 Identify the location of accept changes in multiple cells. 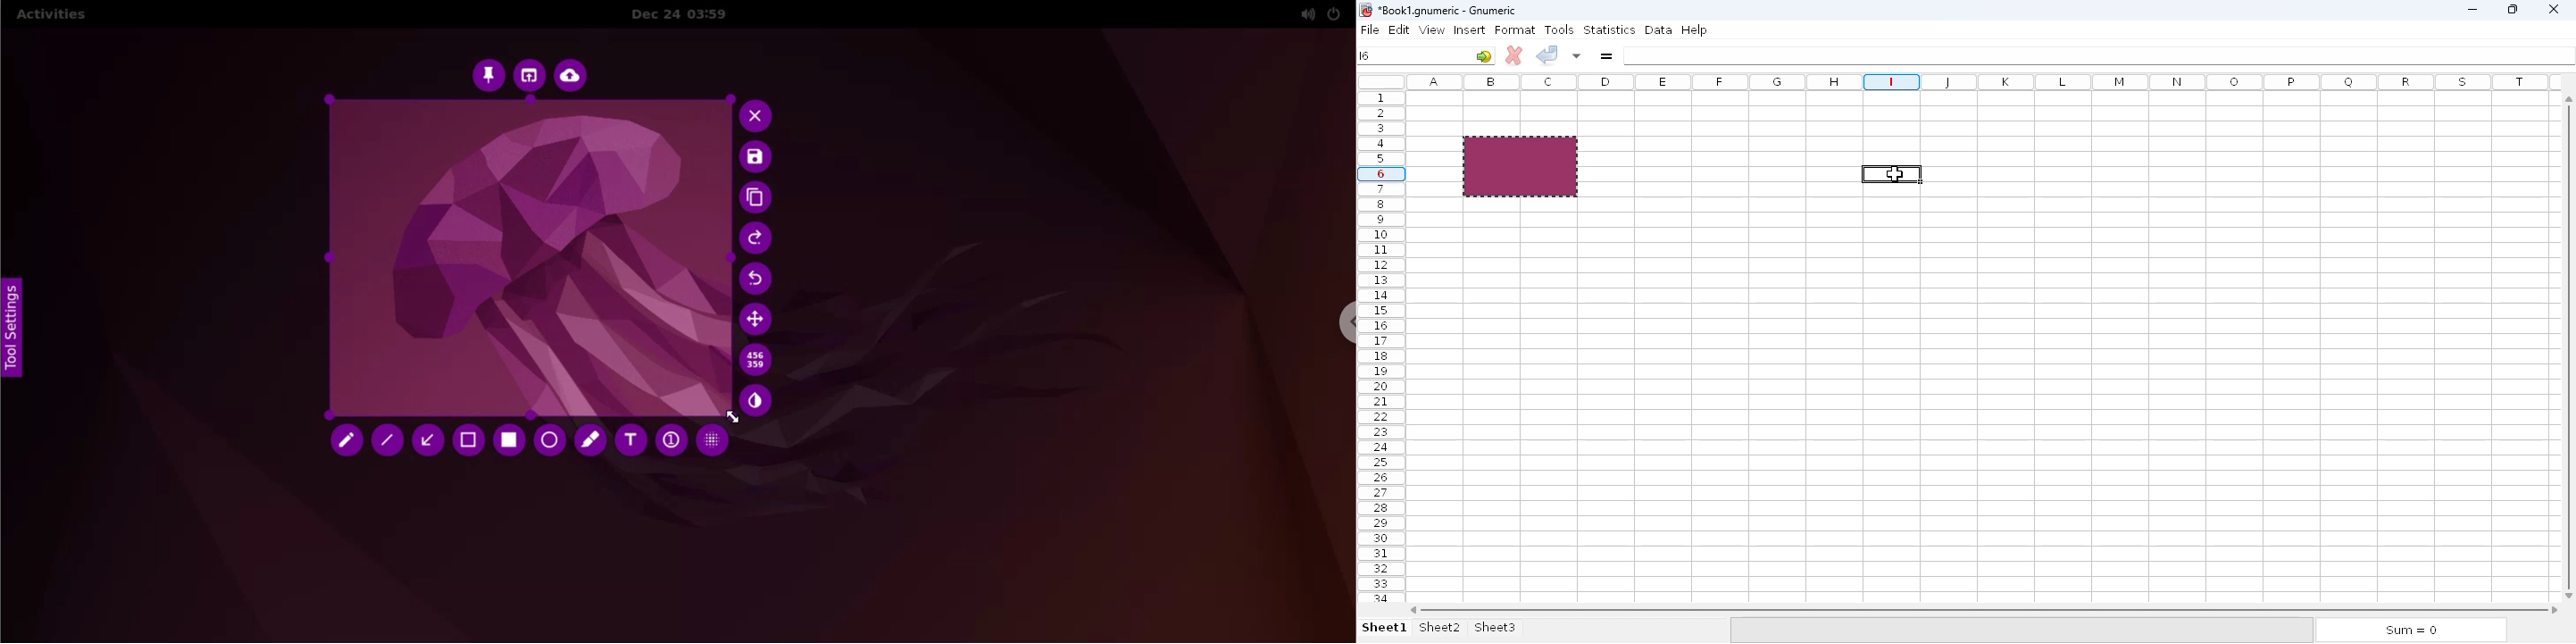
(1577, 55).